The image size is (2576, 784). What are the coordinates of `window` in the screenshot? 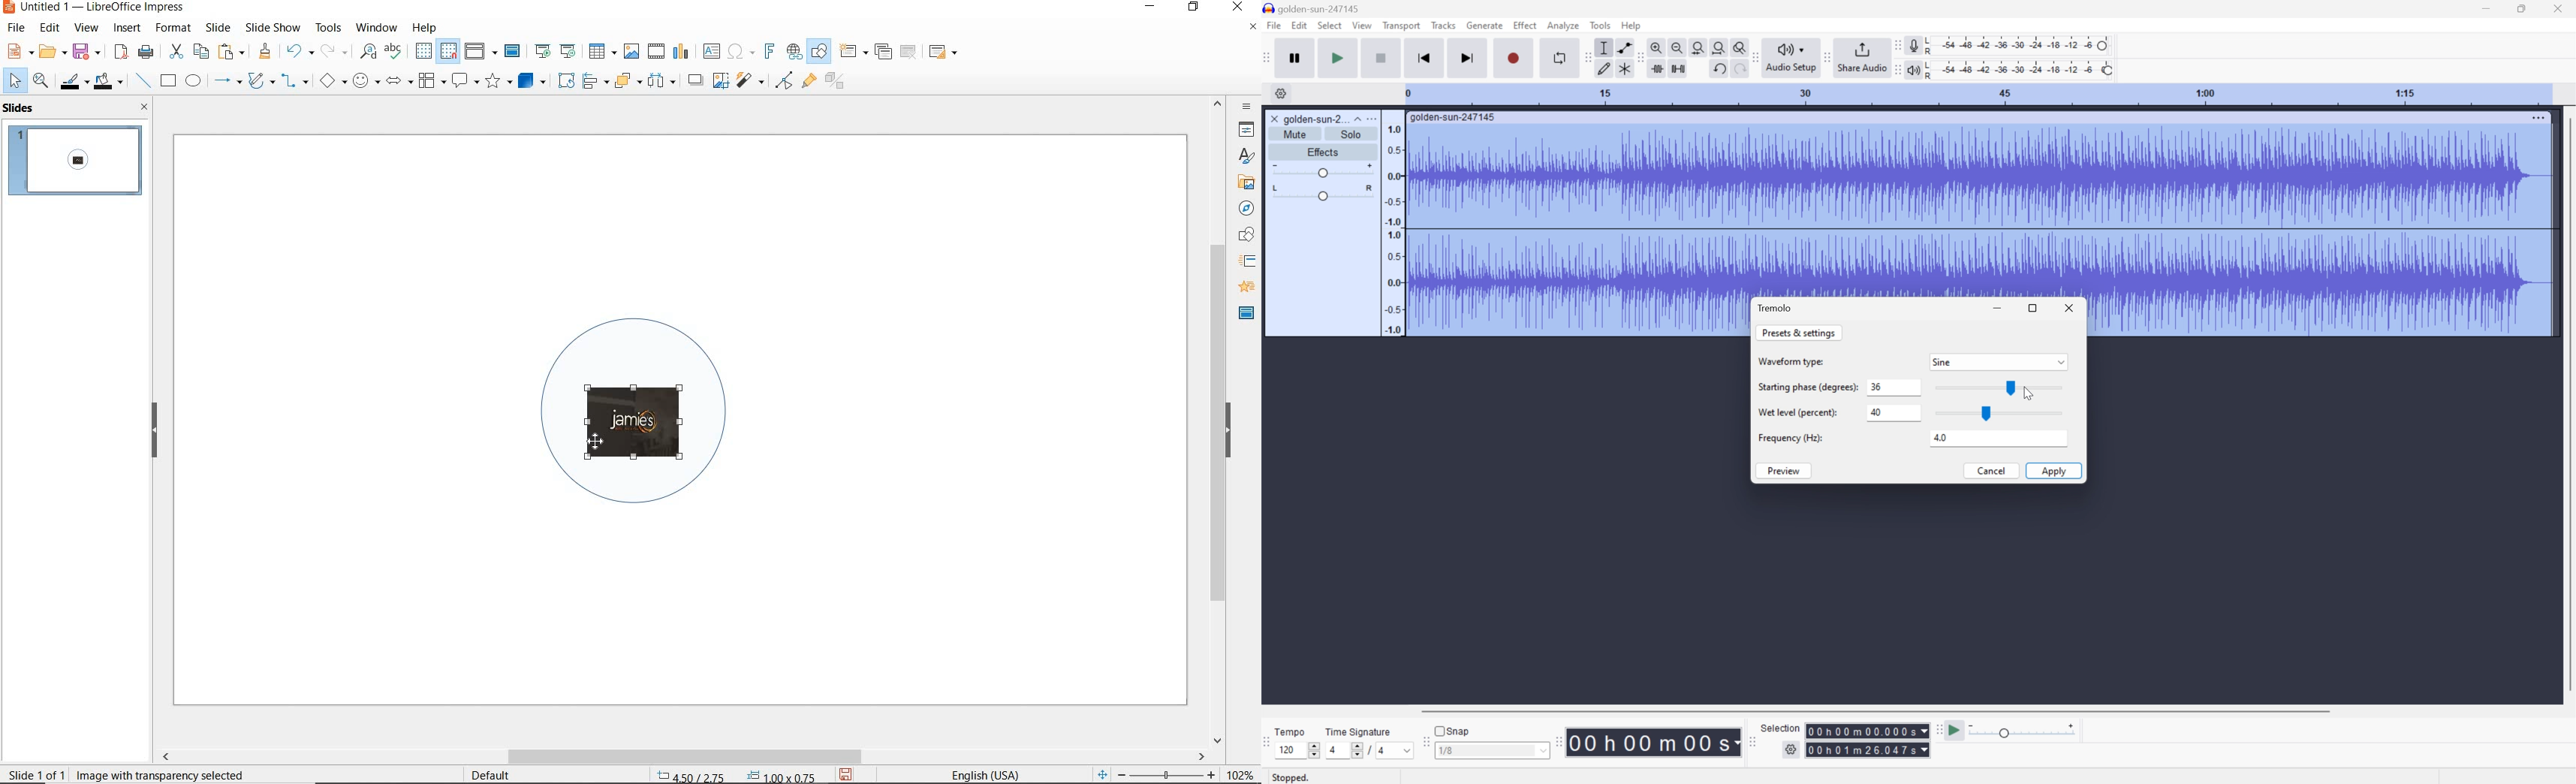 It's located at (376, 26).